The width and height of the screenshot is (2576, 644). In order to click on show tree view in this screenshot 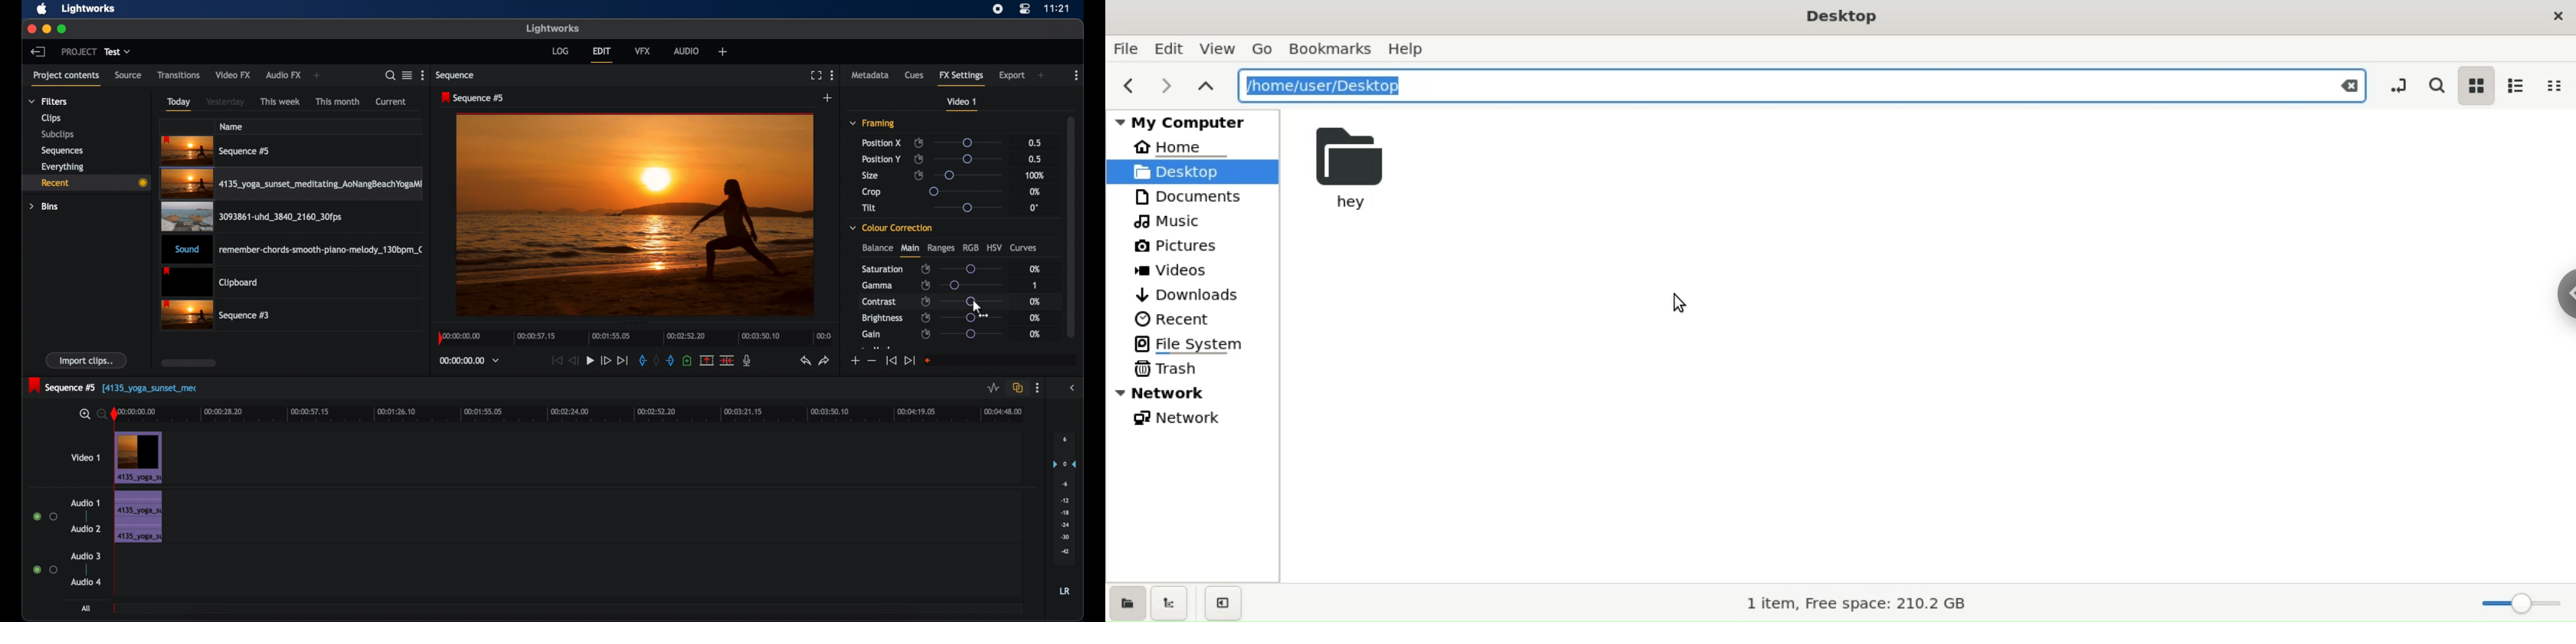, I will do `click(1173, 604)`.